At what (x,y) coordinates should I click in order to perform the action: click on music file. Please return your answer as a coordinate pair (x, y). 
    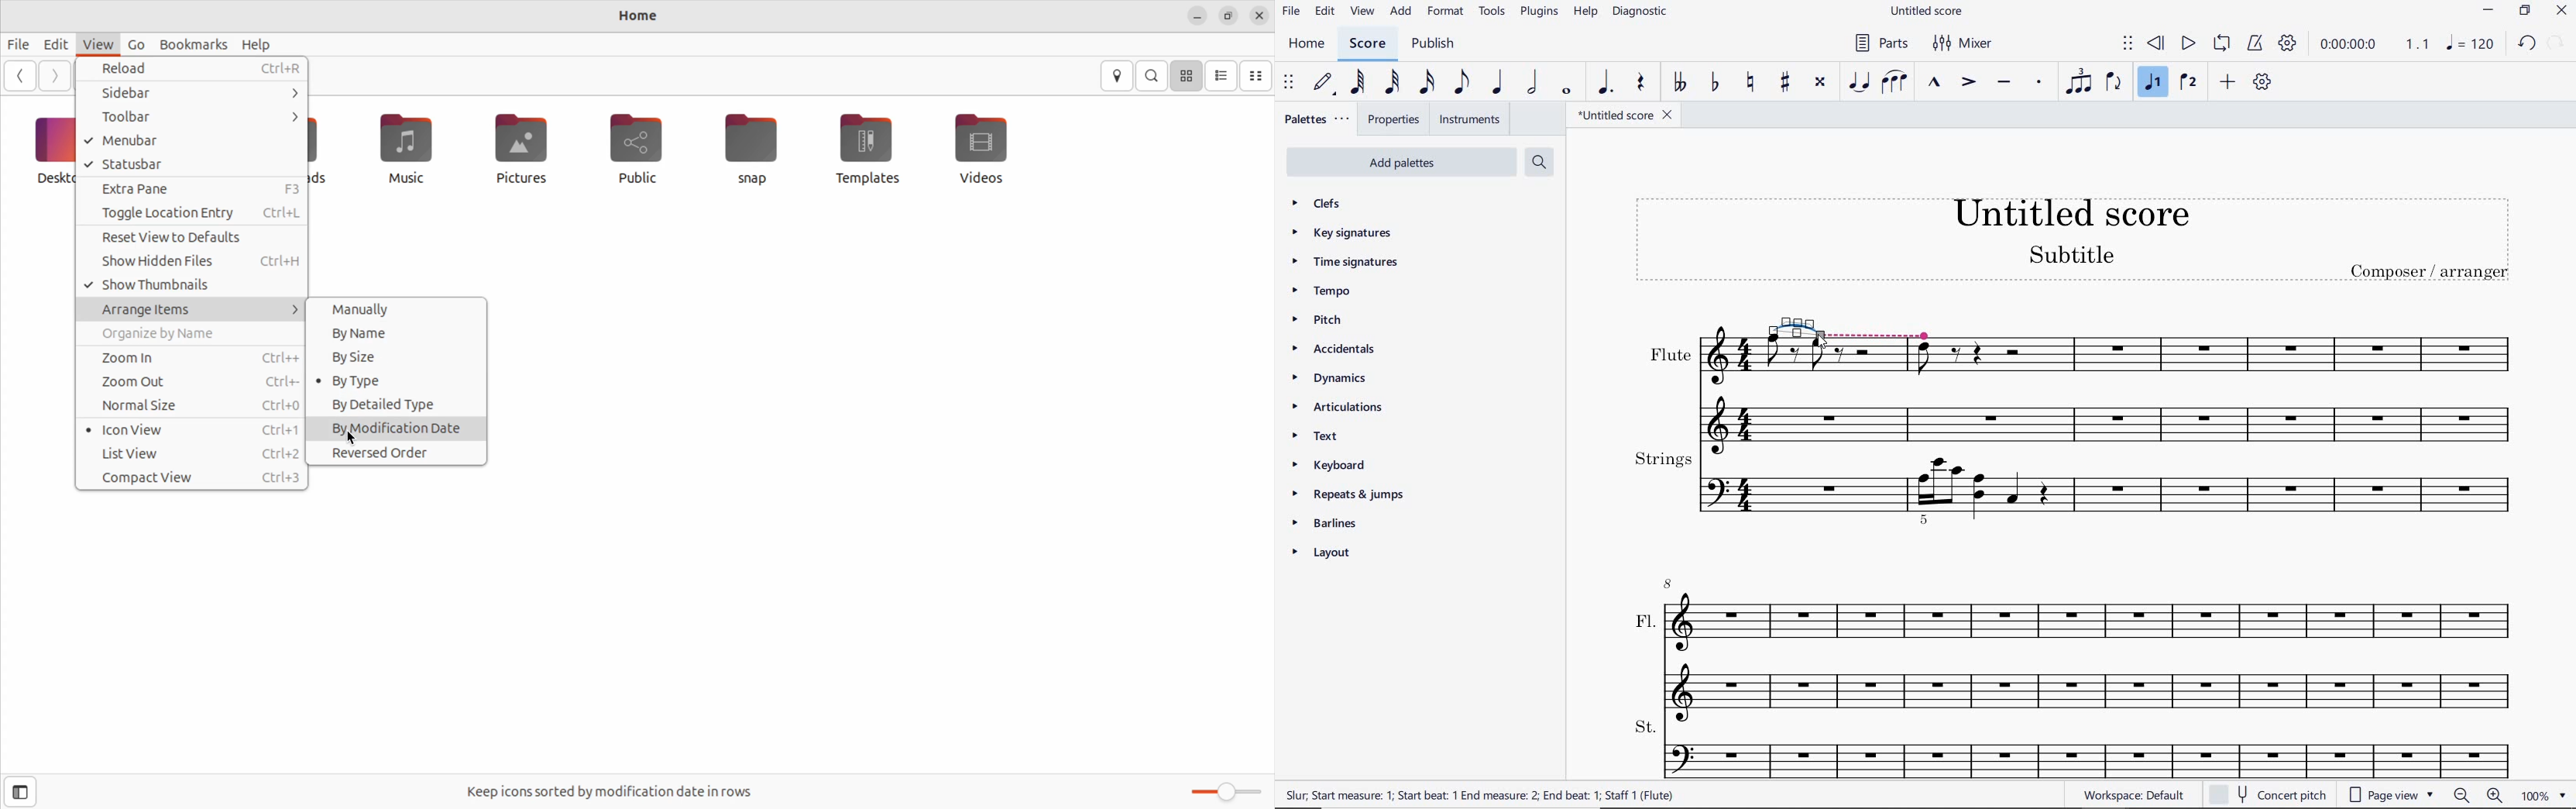
    Looking at the image, I should click on (401, 148).